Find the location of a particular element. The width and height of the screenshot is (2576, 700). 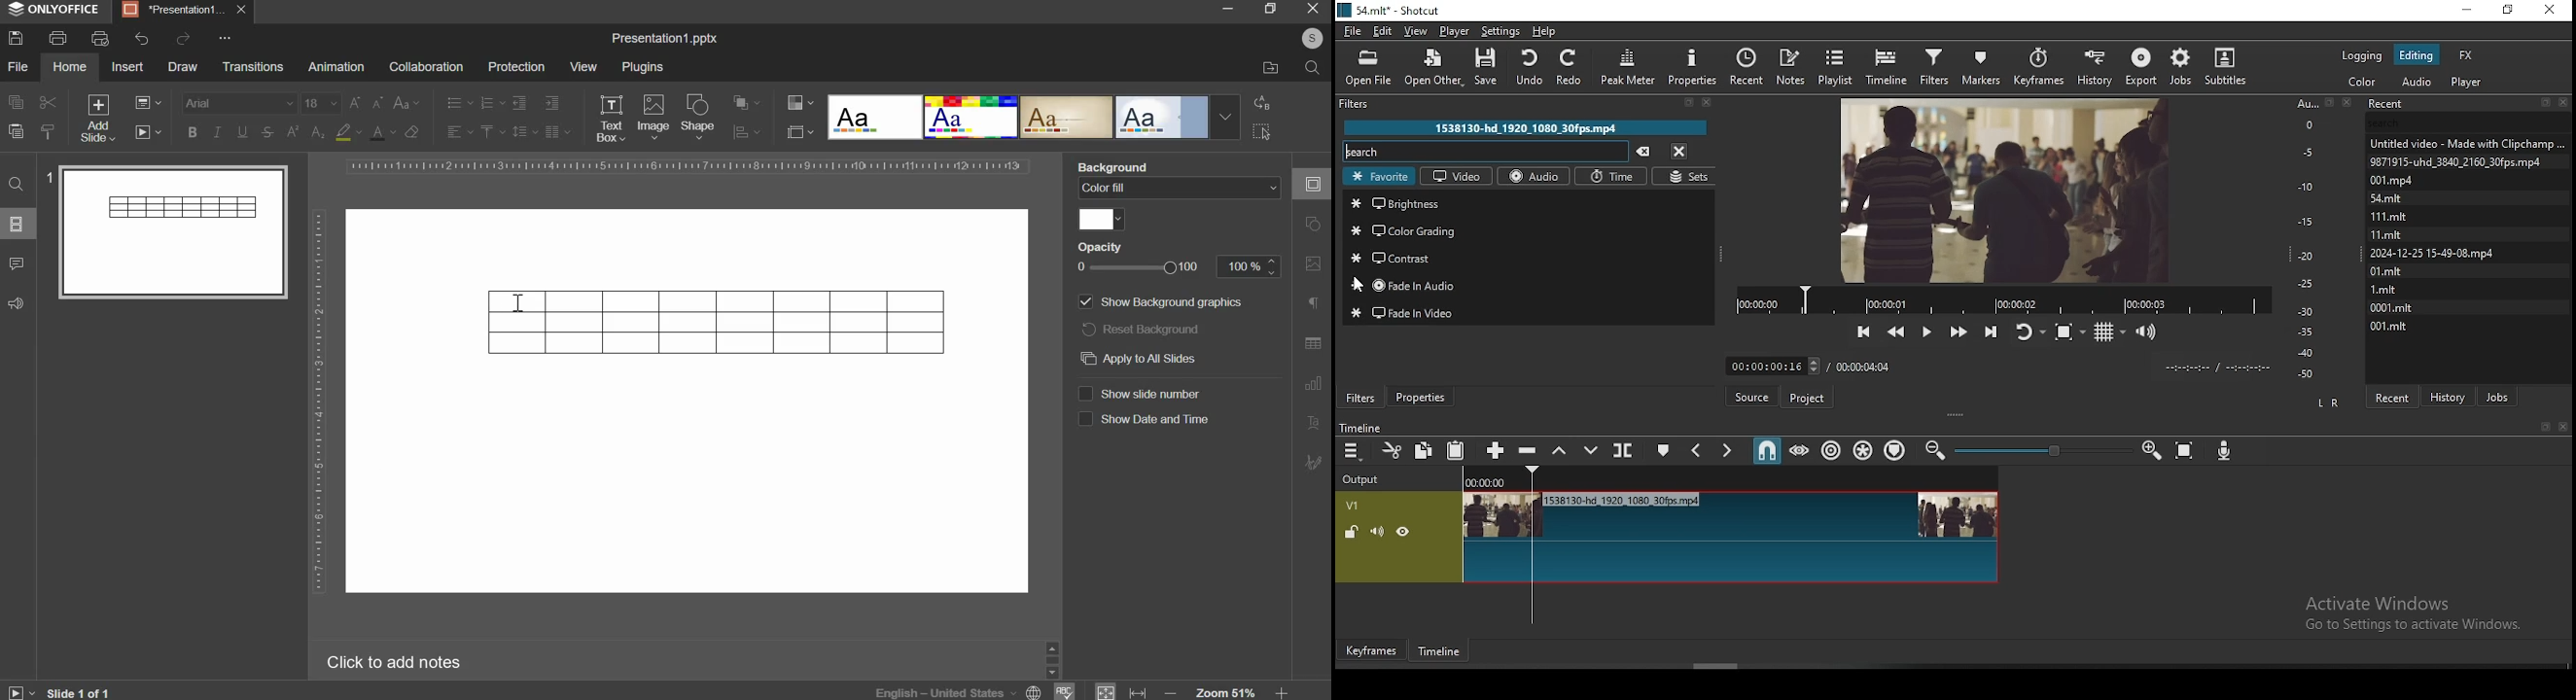

close menu is located at coordinates (1678, 151).